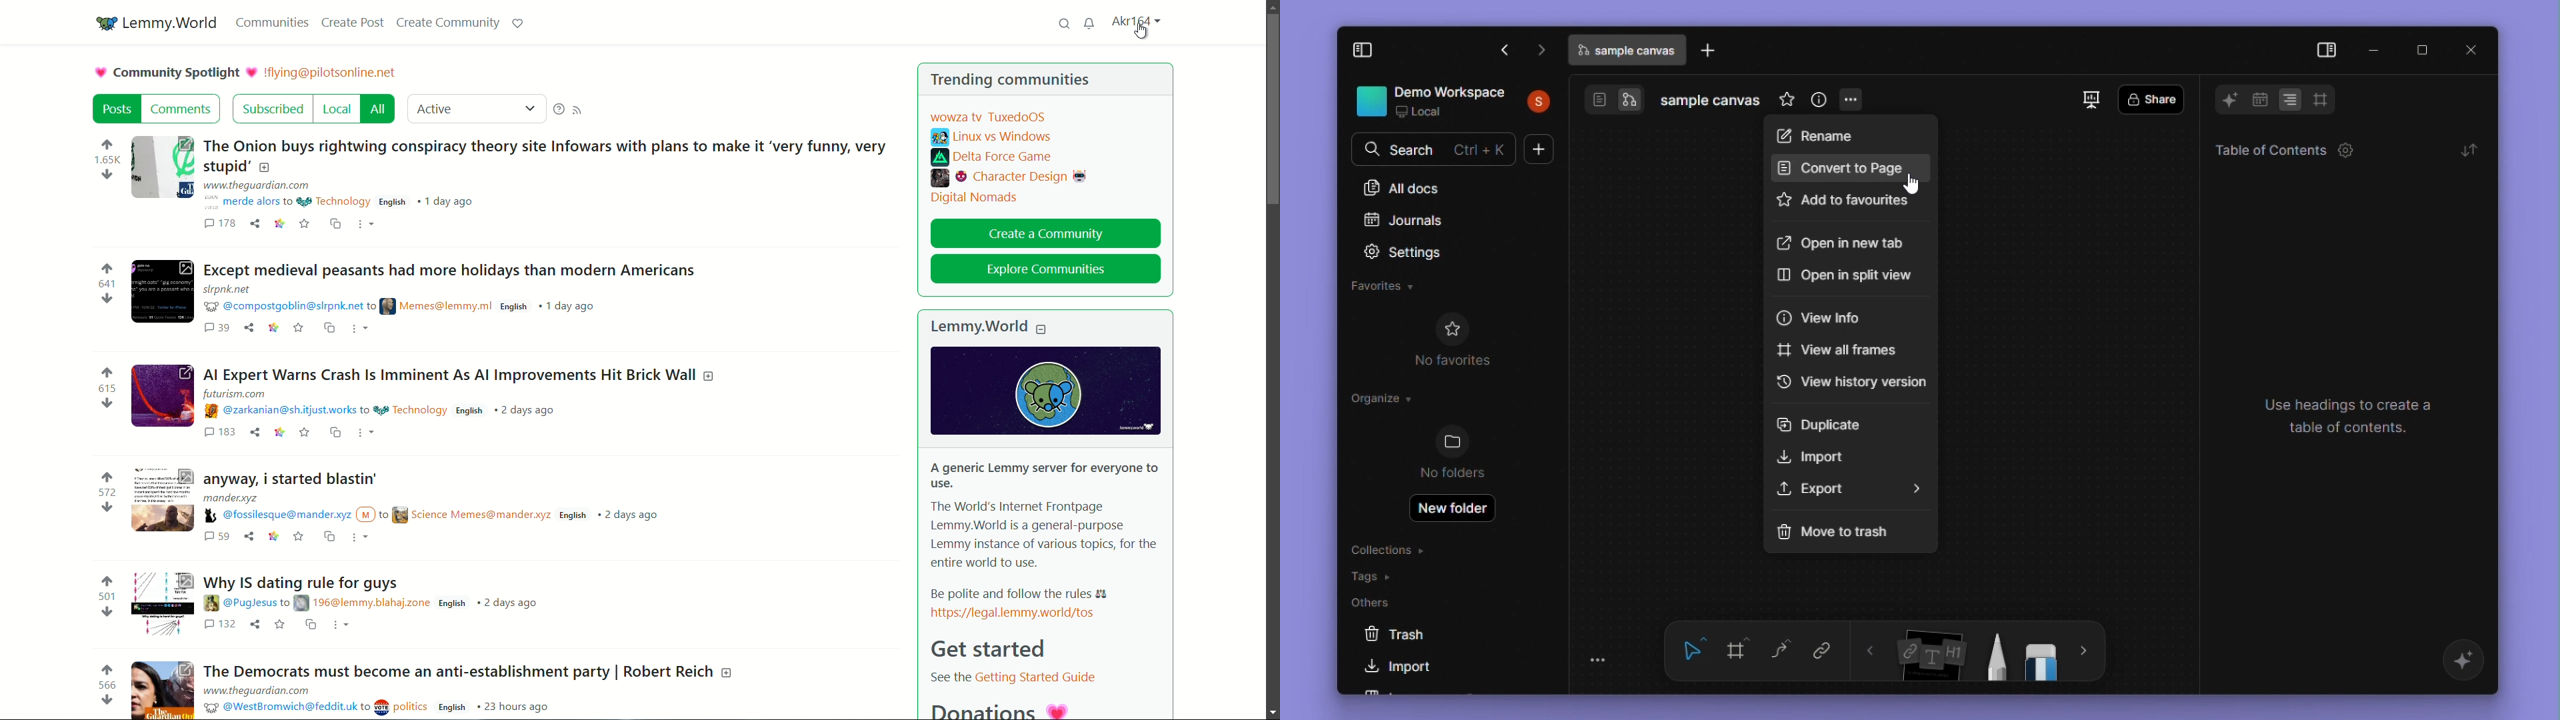 This screenshot has height=728, width=2576. I want to click on number of votes, so click(106, 284).